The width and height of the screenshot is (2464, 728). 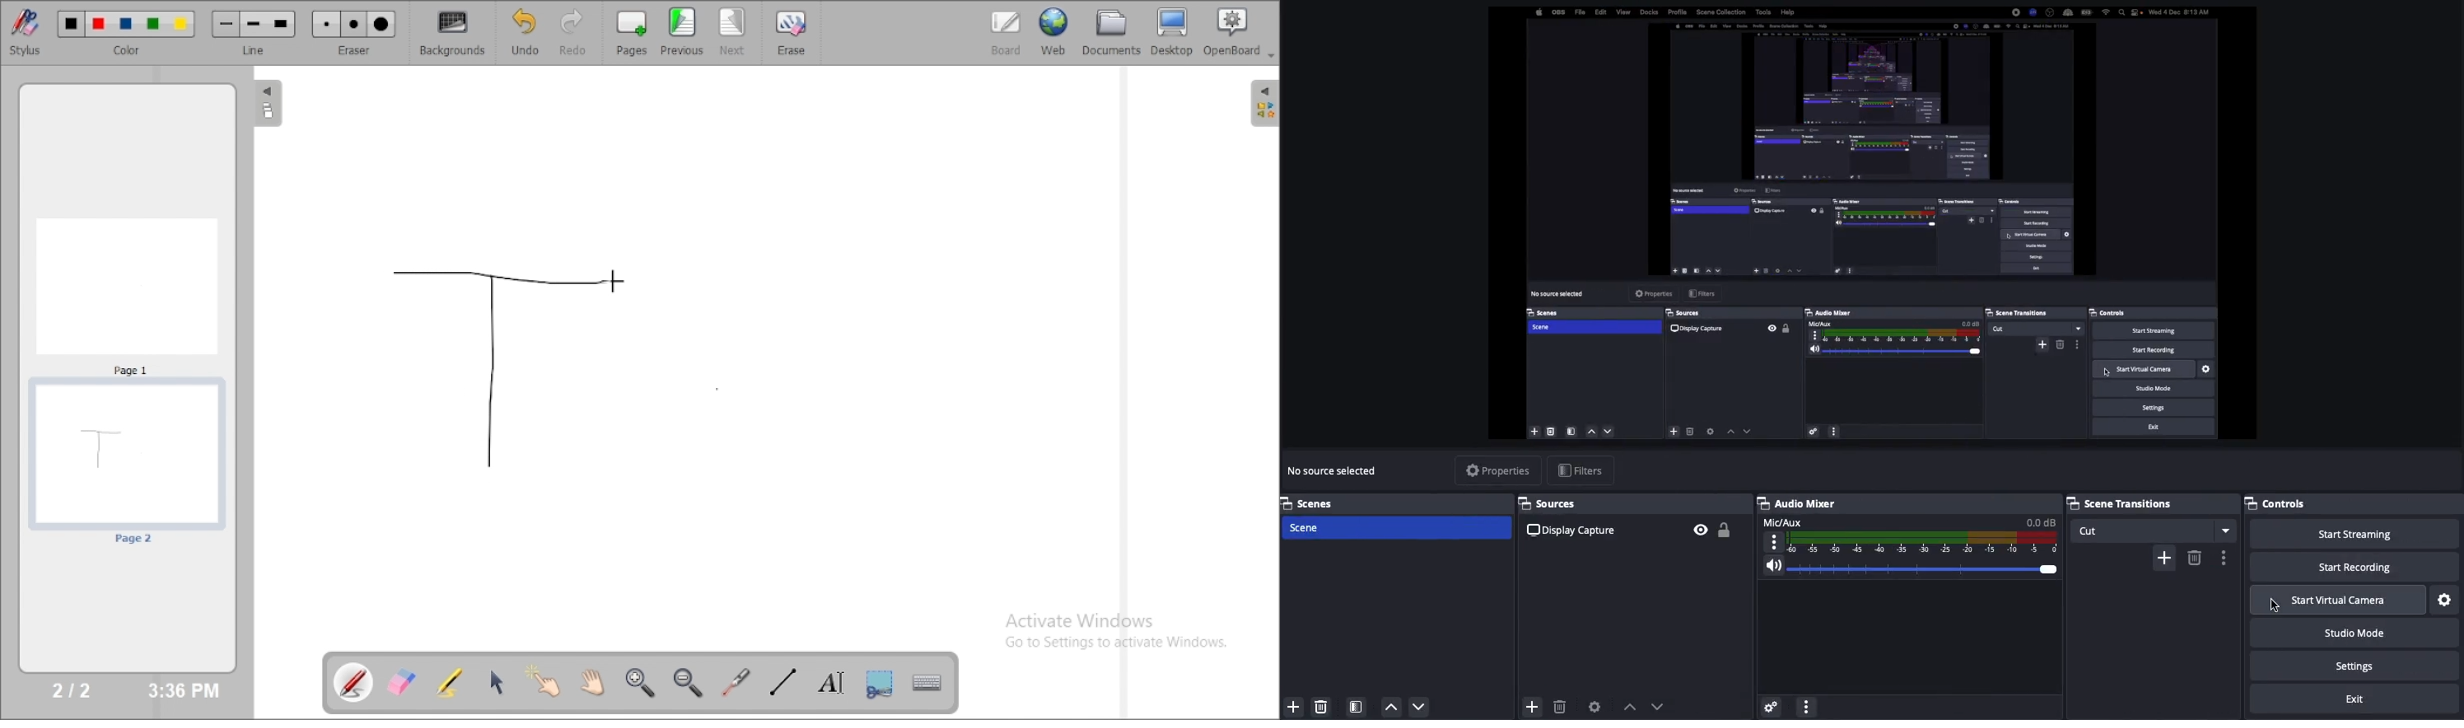 What do you see at coordinates (1728, 526) in the screenshot?
I see `Unlock` at bounding box center [1728, 526].